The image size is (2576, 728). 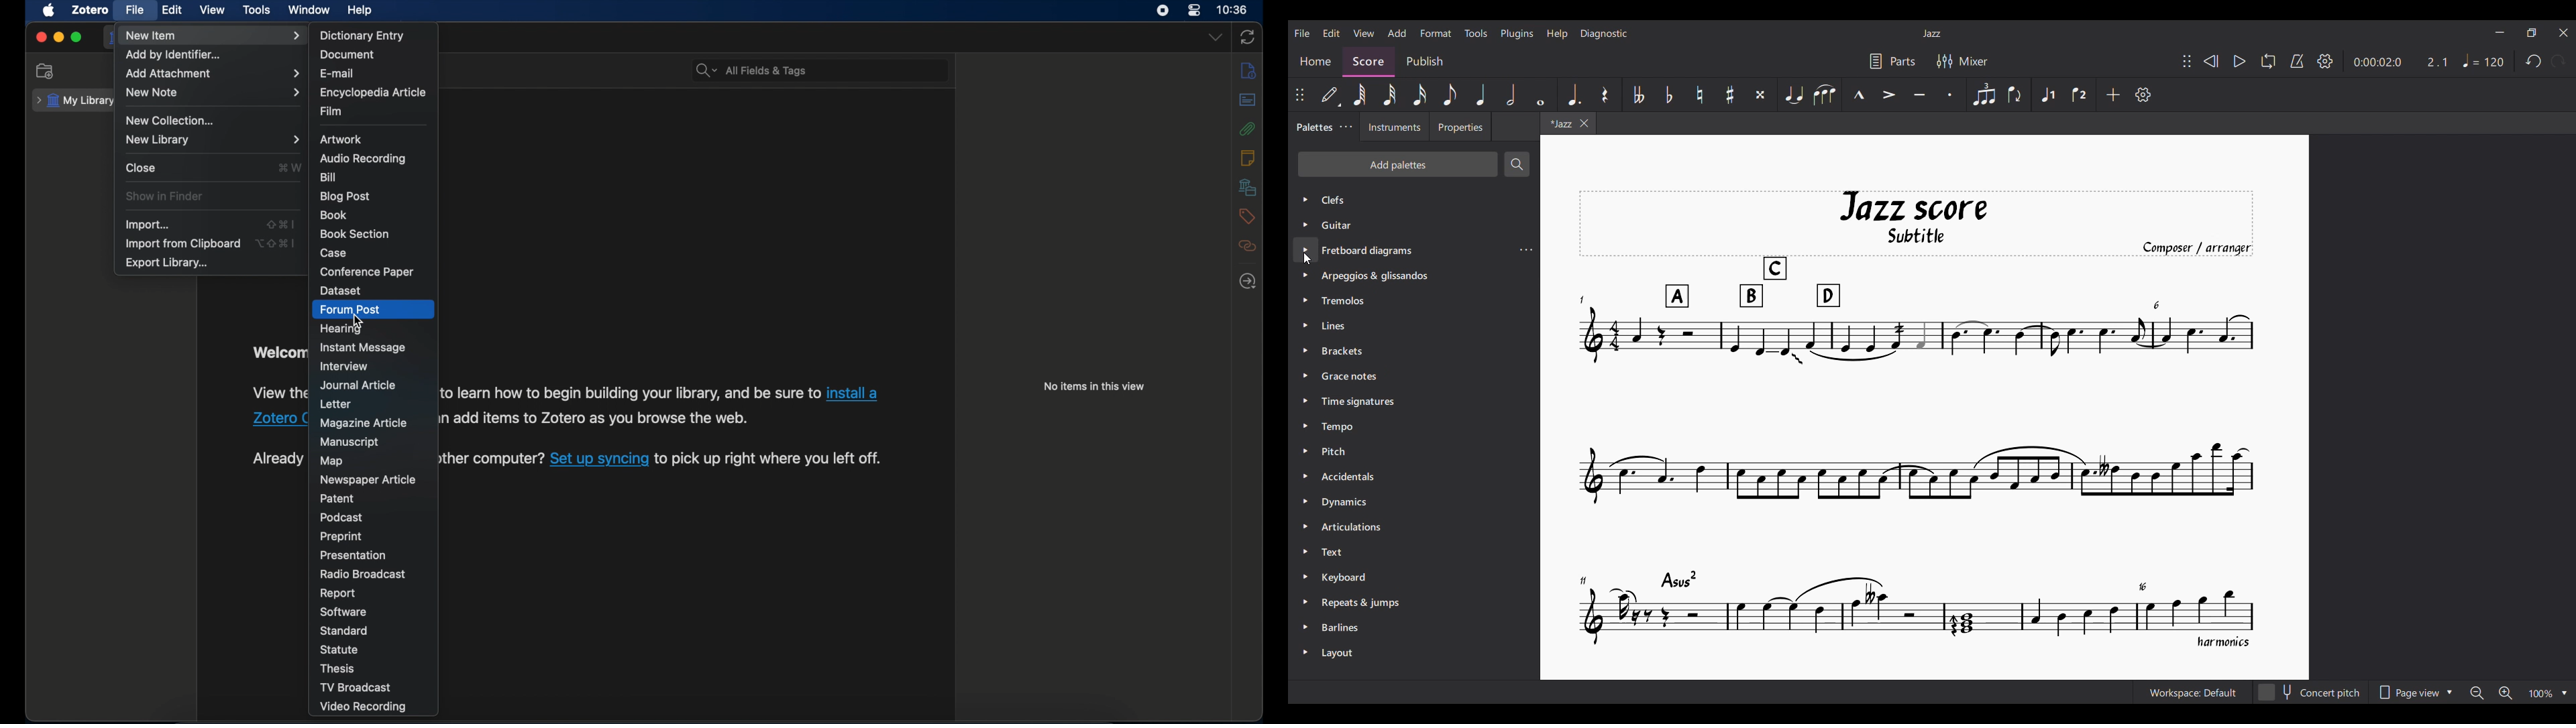 I want to click on bill, so click(x=327, y=177).